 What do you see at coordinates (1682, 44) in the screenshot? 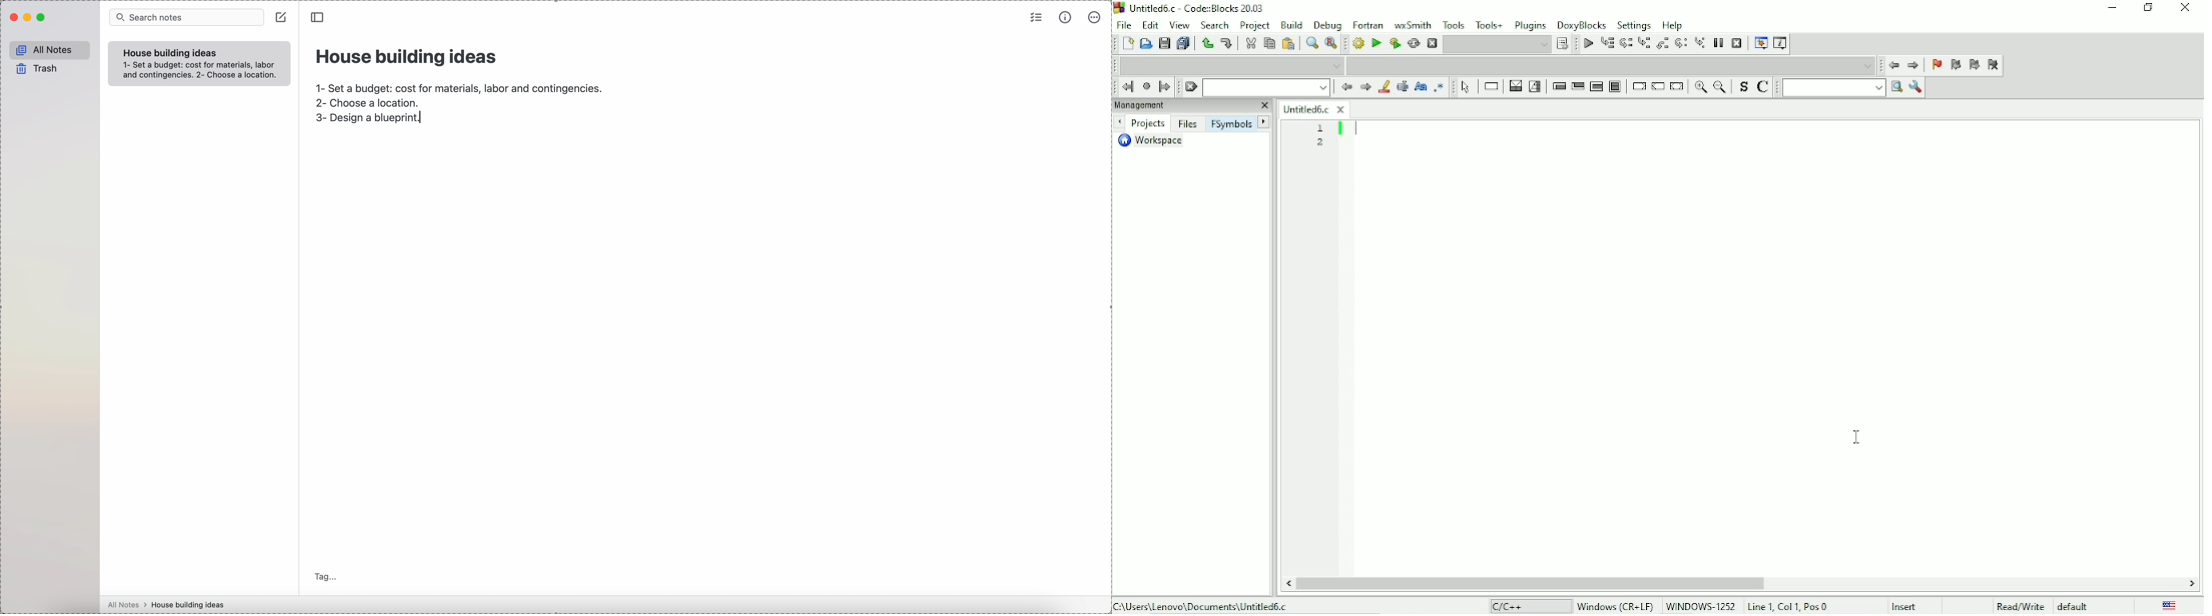
I see `Next instruction` at bounding box center [1682, 44].